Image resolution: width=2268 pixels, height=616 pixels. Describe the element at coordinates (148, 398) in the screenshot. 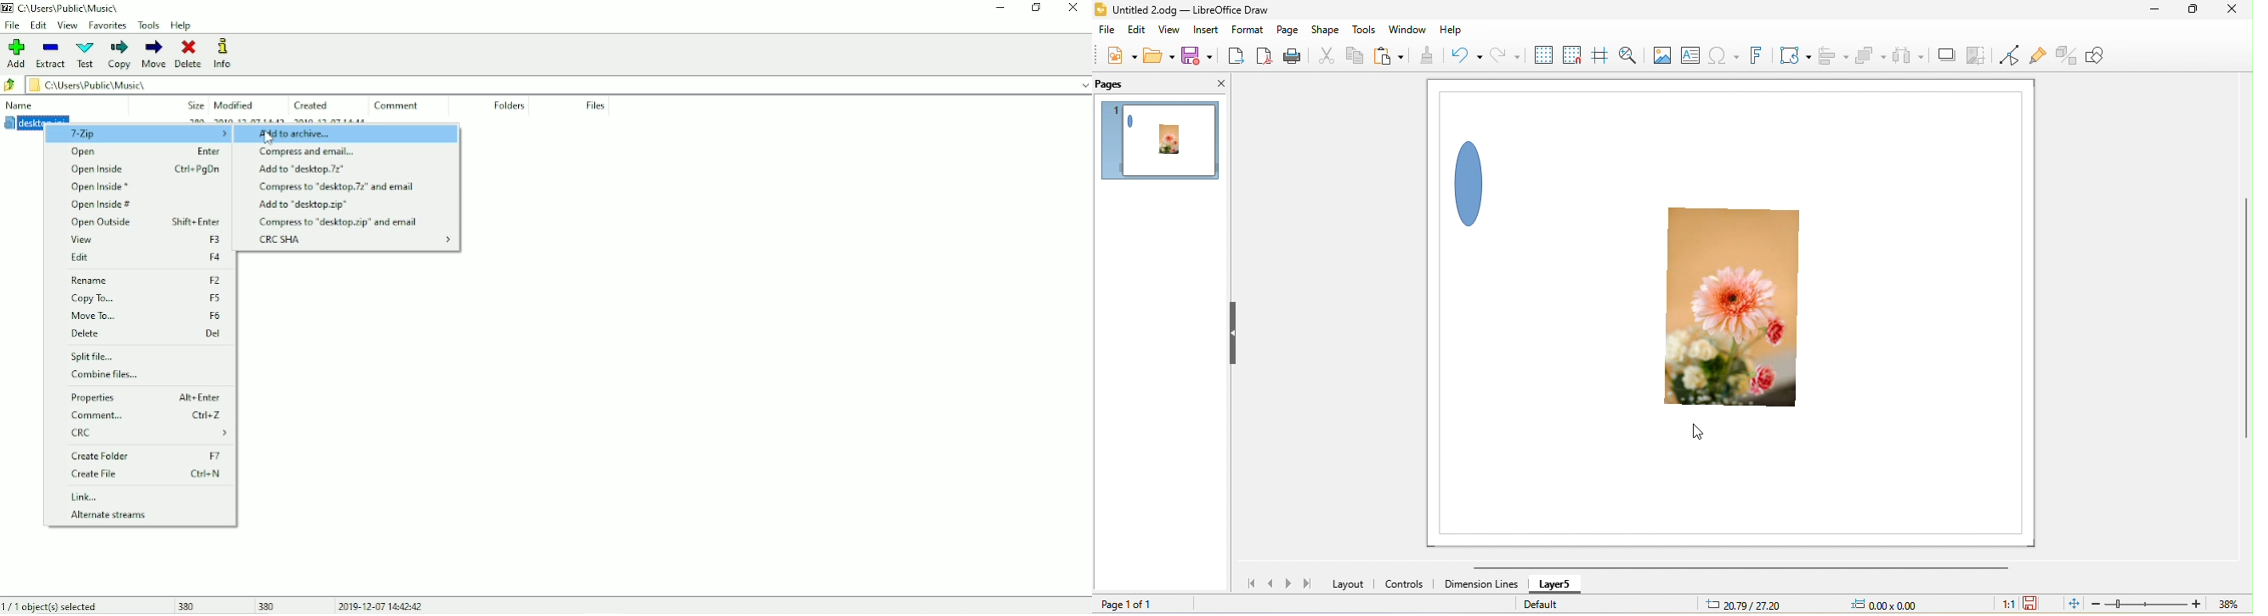

I see `Properties` at that location.